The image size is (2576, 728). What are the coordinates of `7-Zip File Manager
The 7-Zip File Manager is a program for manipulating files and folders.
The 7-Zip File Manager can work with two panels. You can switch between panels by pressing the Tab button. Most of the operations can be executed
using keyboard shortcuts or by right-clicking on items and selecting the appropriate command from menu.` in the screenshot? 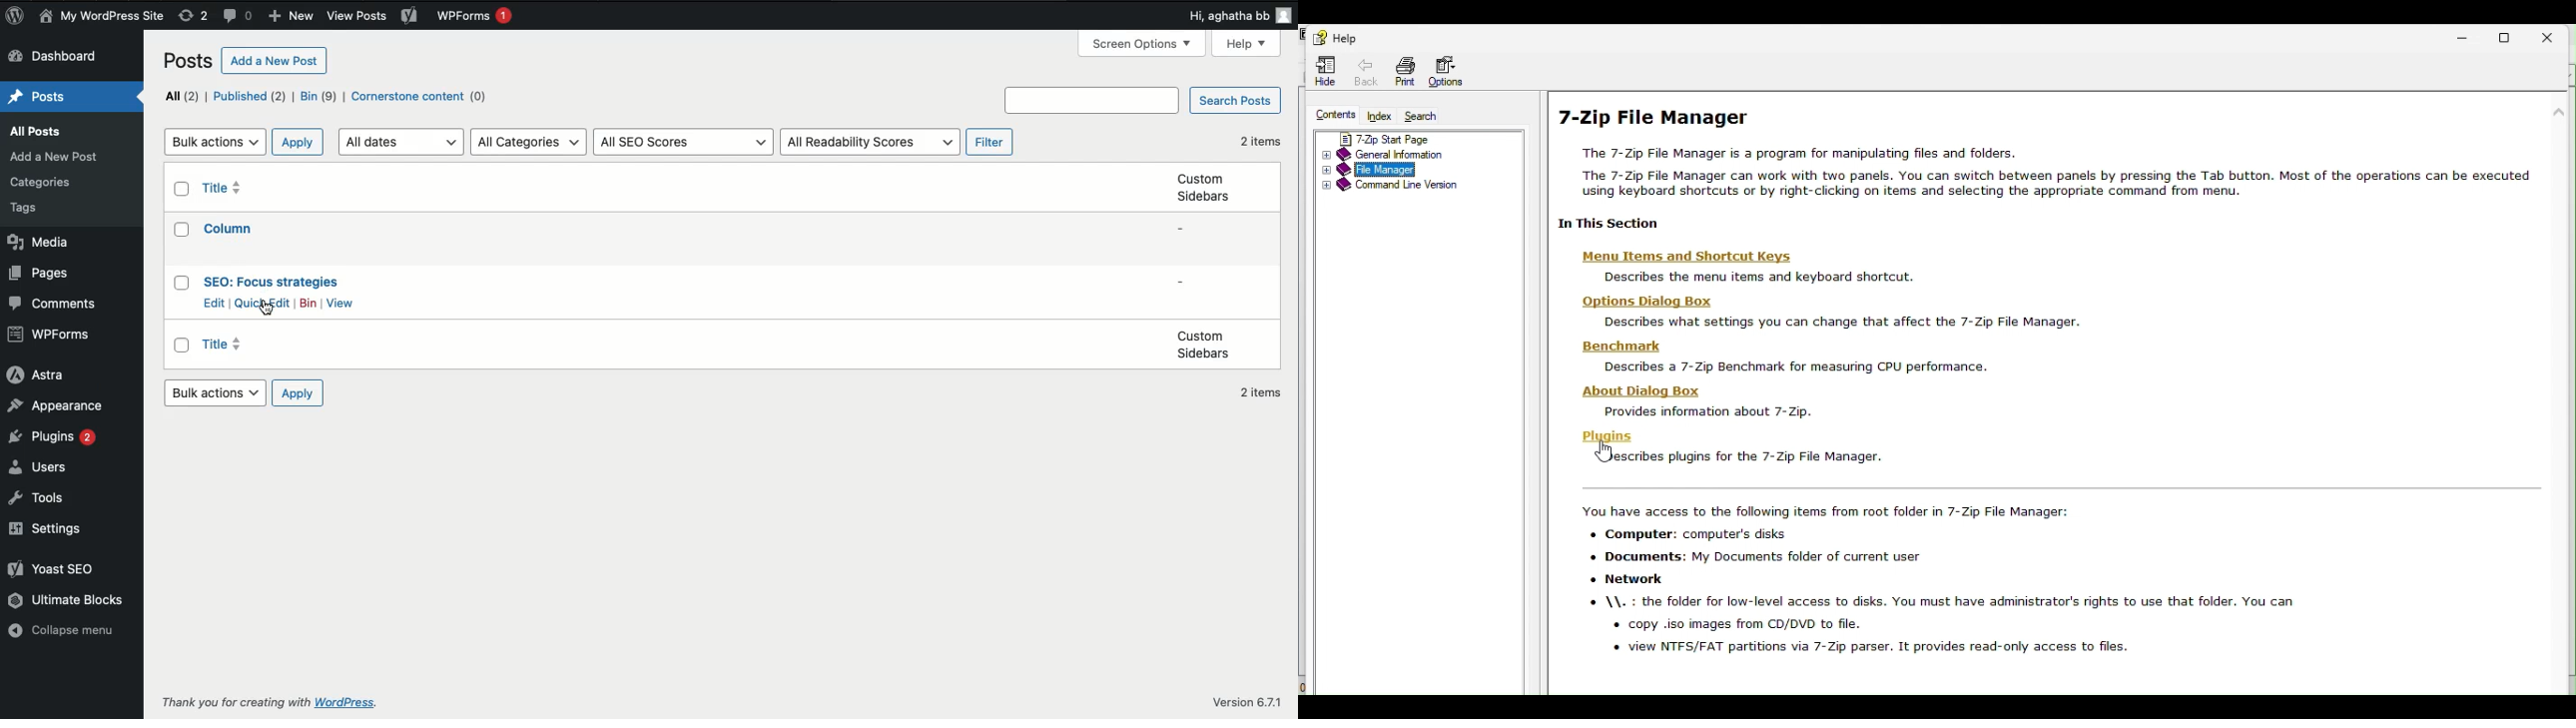 It's located at (2041, 152).